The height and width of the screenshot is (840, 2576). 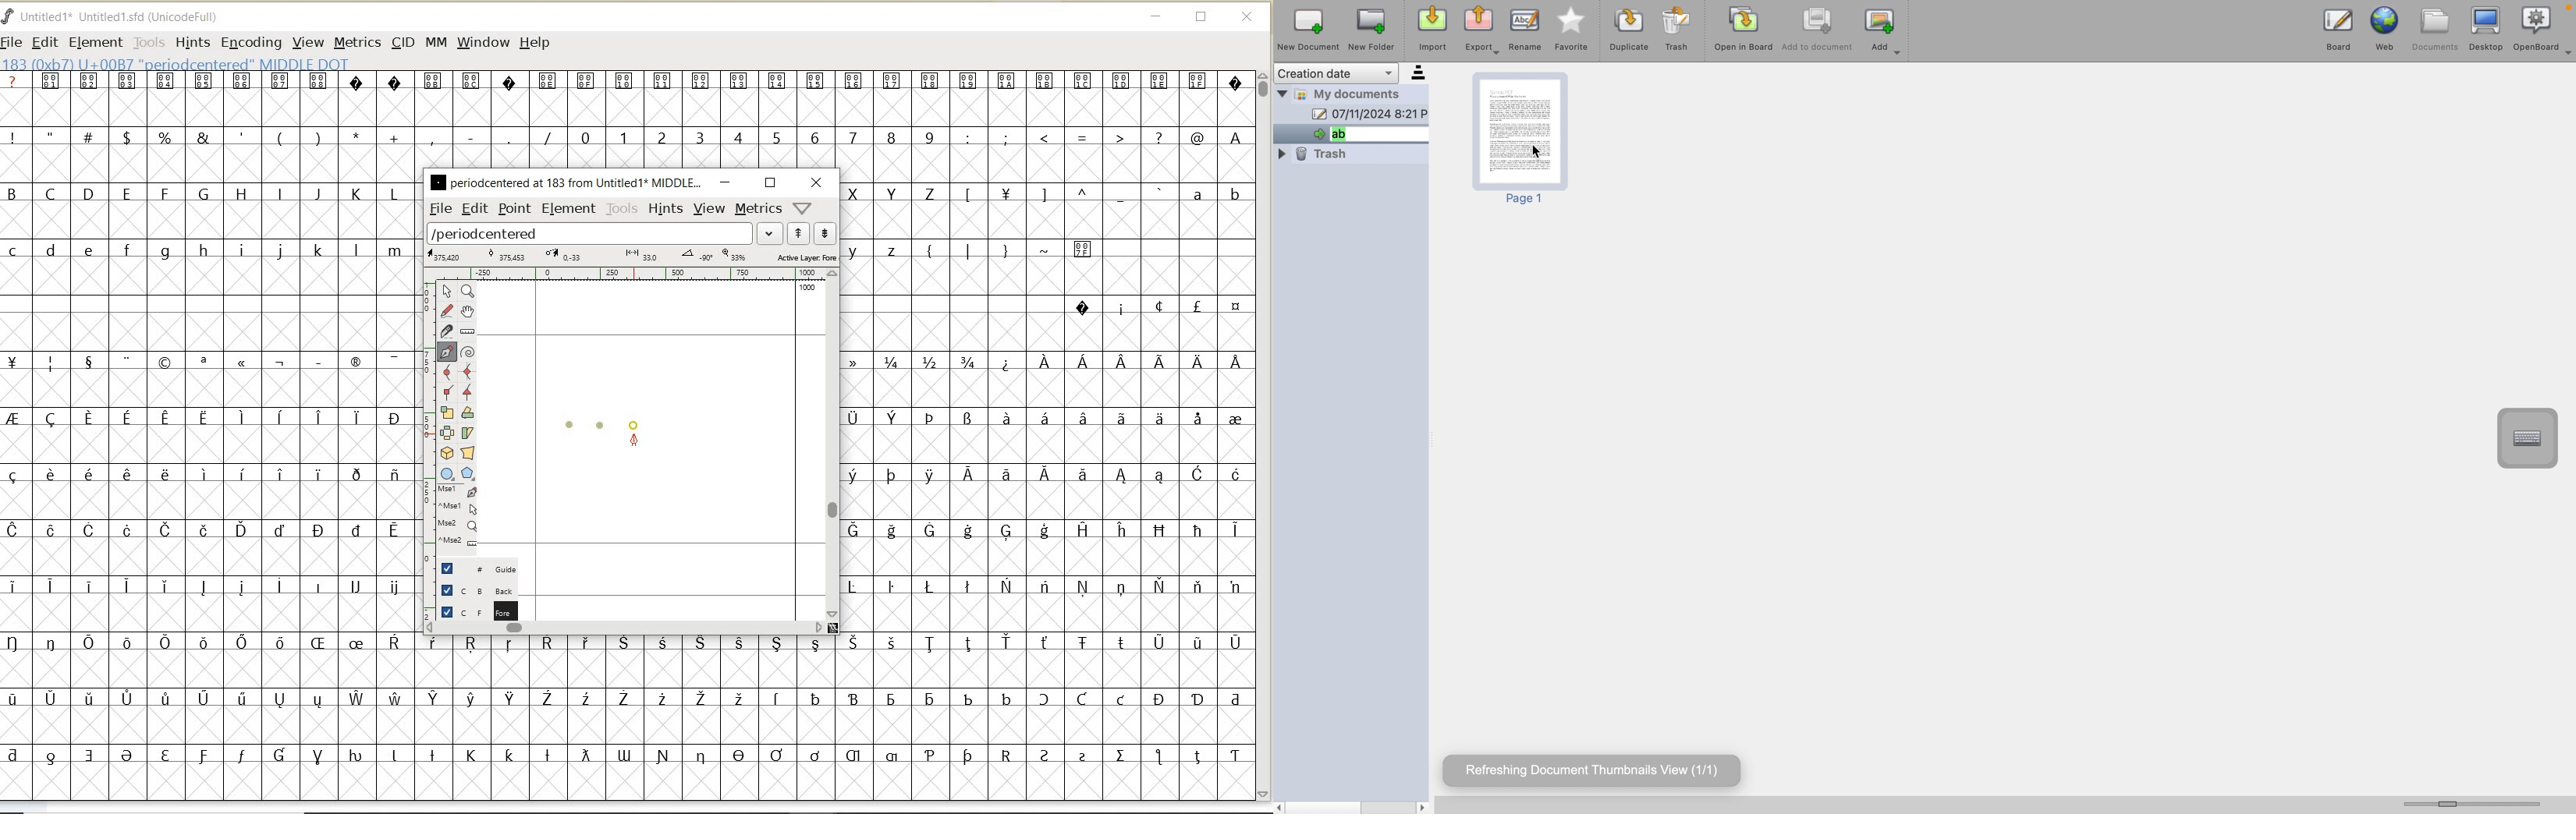 I want to click on creation date, so click(x=1353, y=73).